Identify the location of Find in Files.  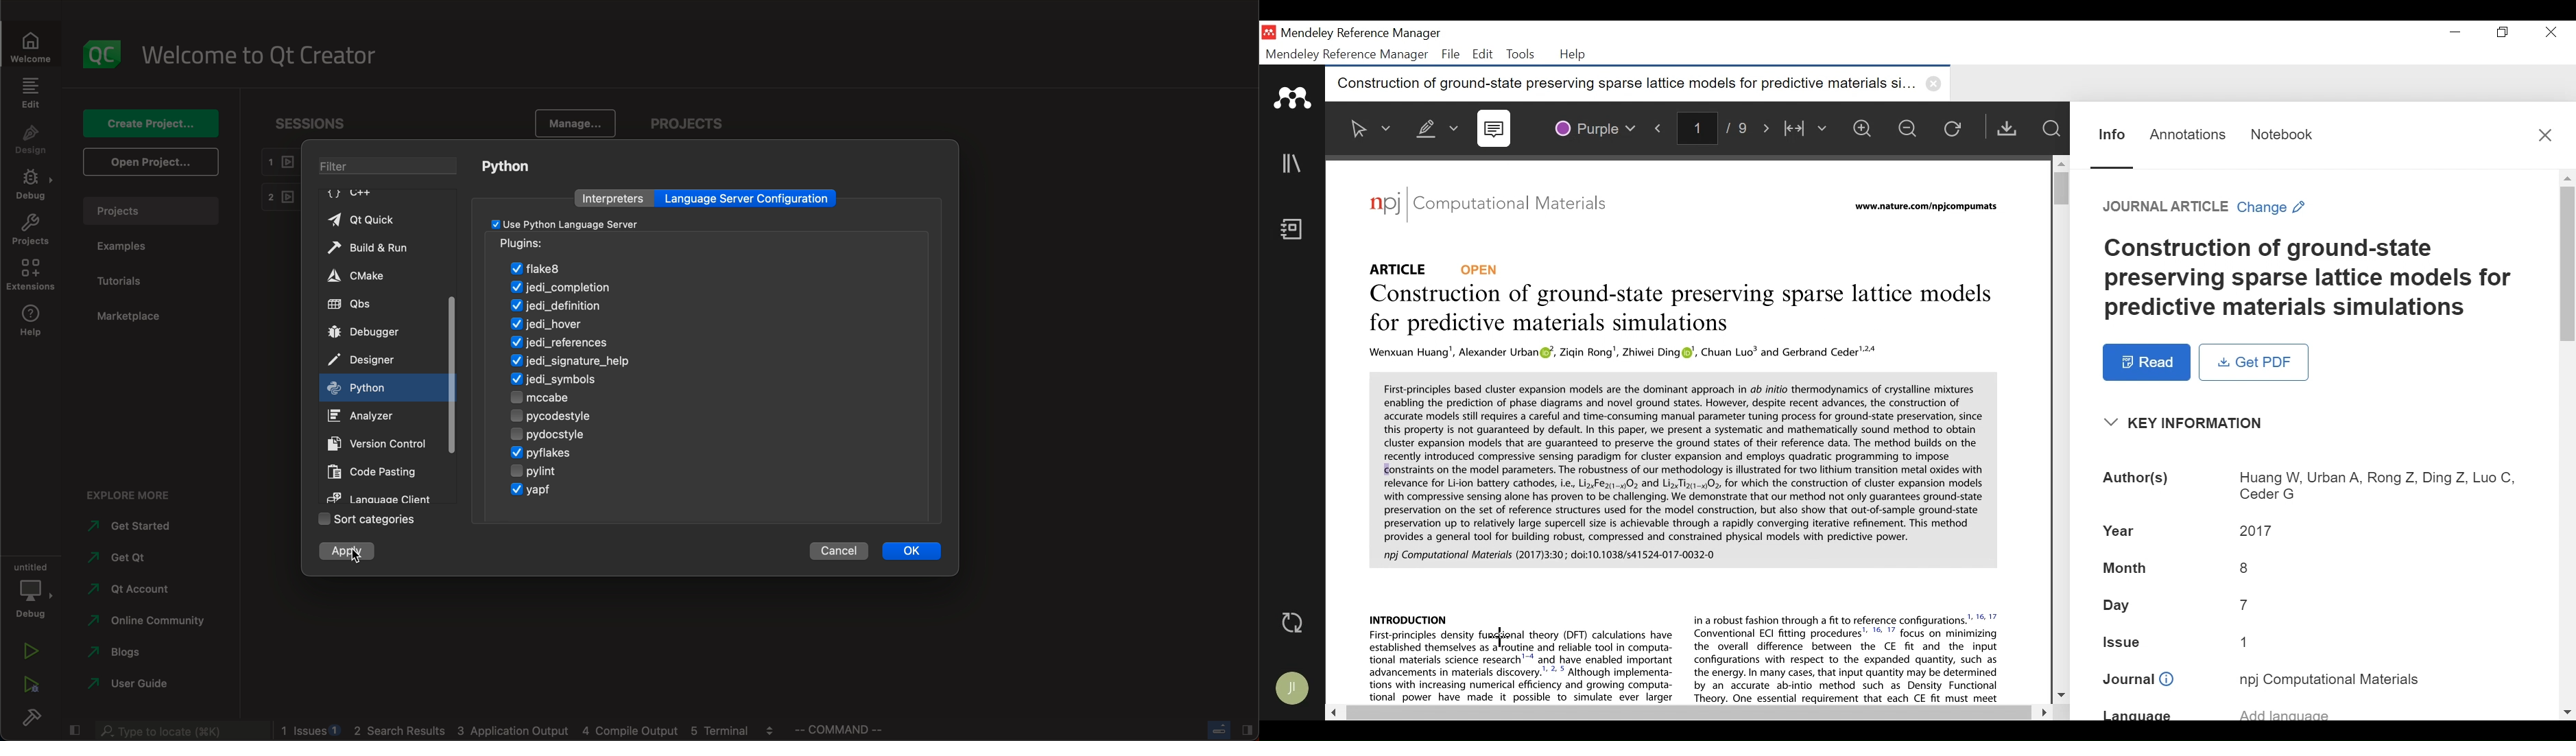
(2053, 129).